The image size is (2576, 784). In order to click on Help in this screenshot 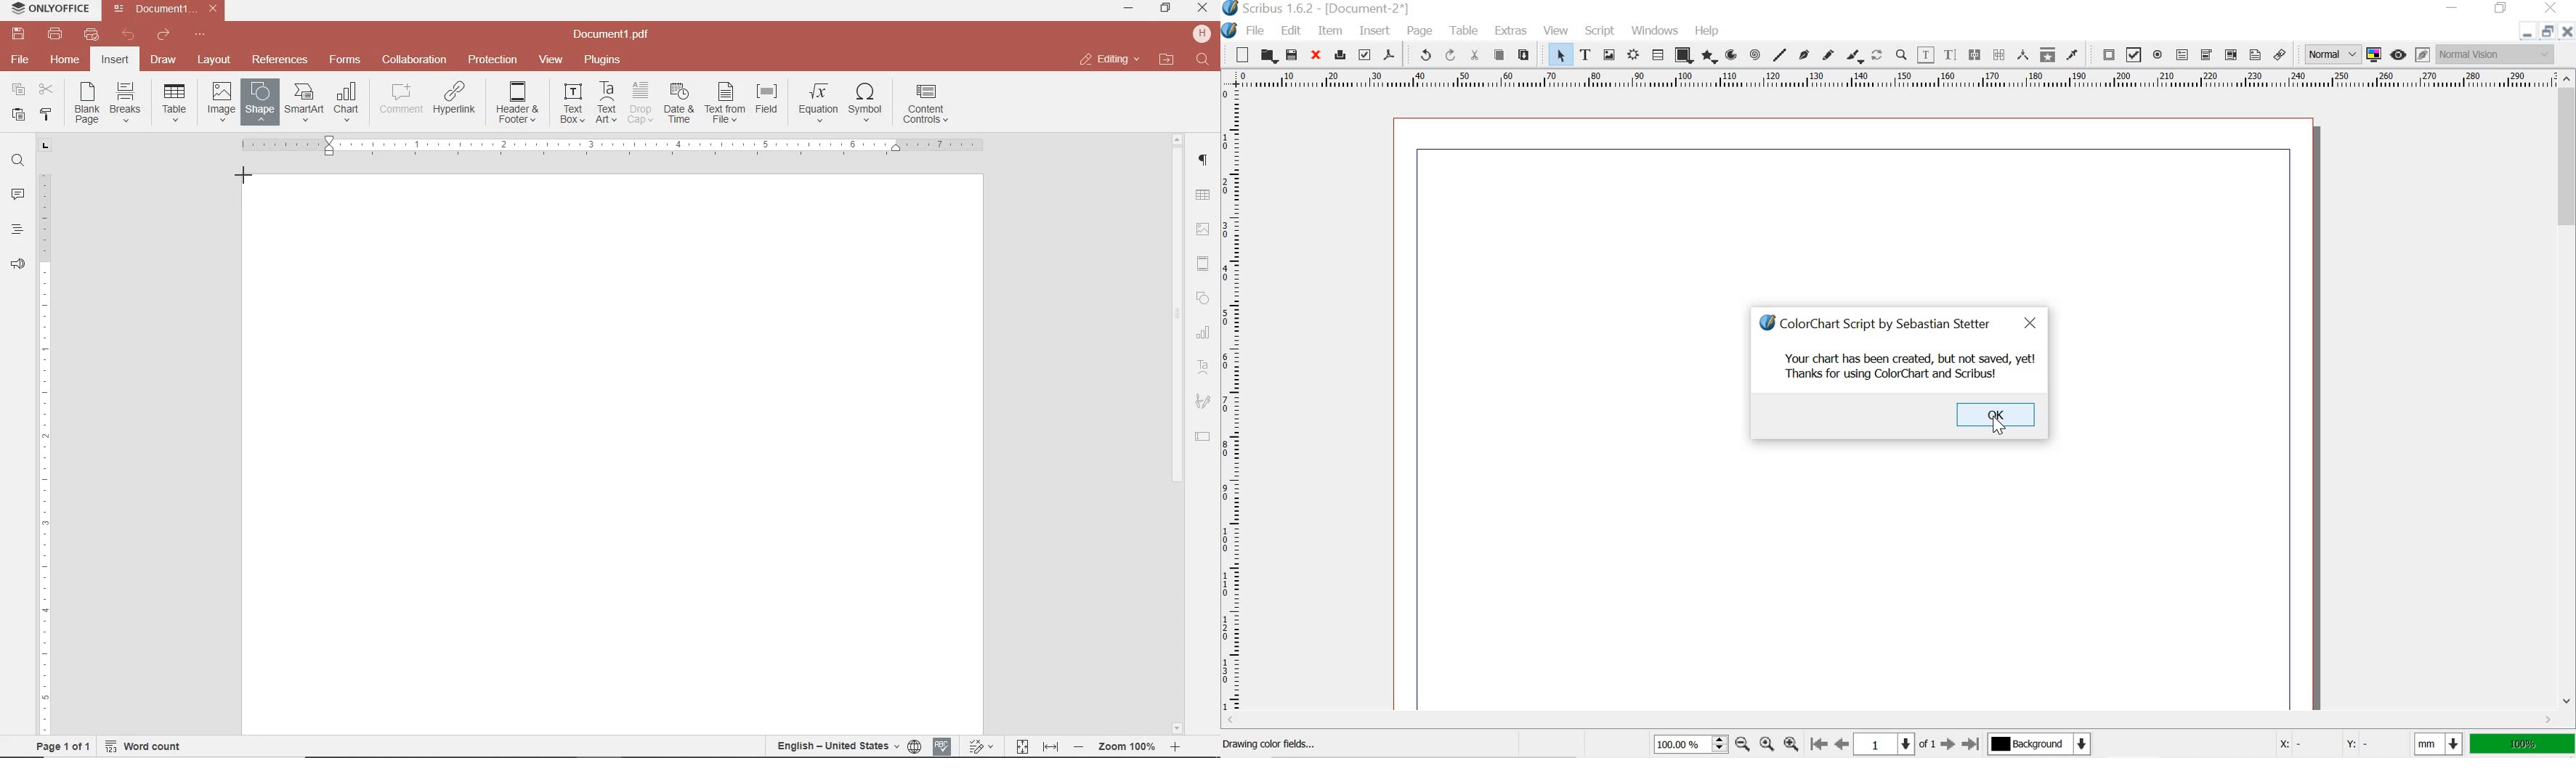, I will do `click(1708, 30)`.